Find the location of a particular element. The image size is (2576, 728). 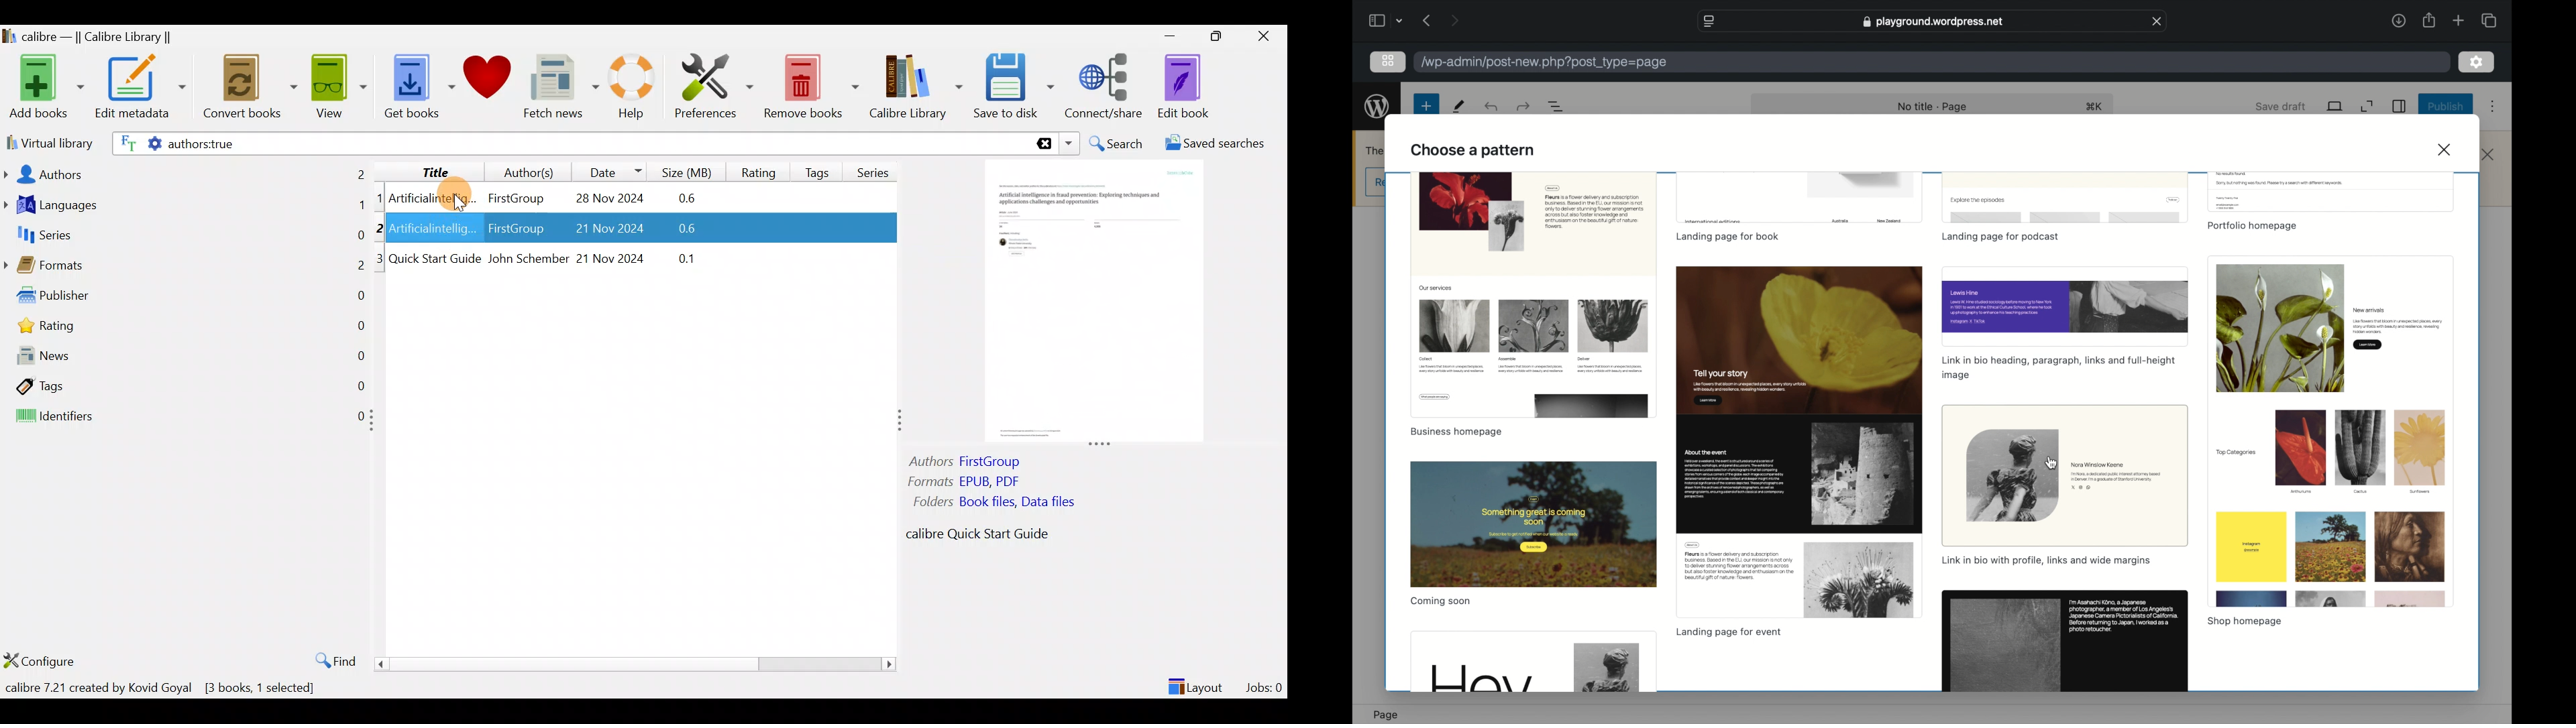

Folder: Book files, Data Files is located at coordinates (1000, 503).